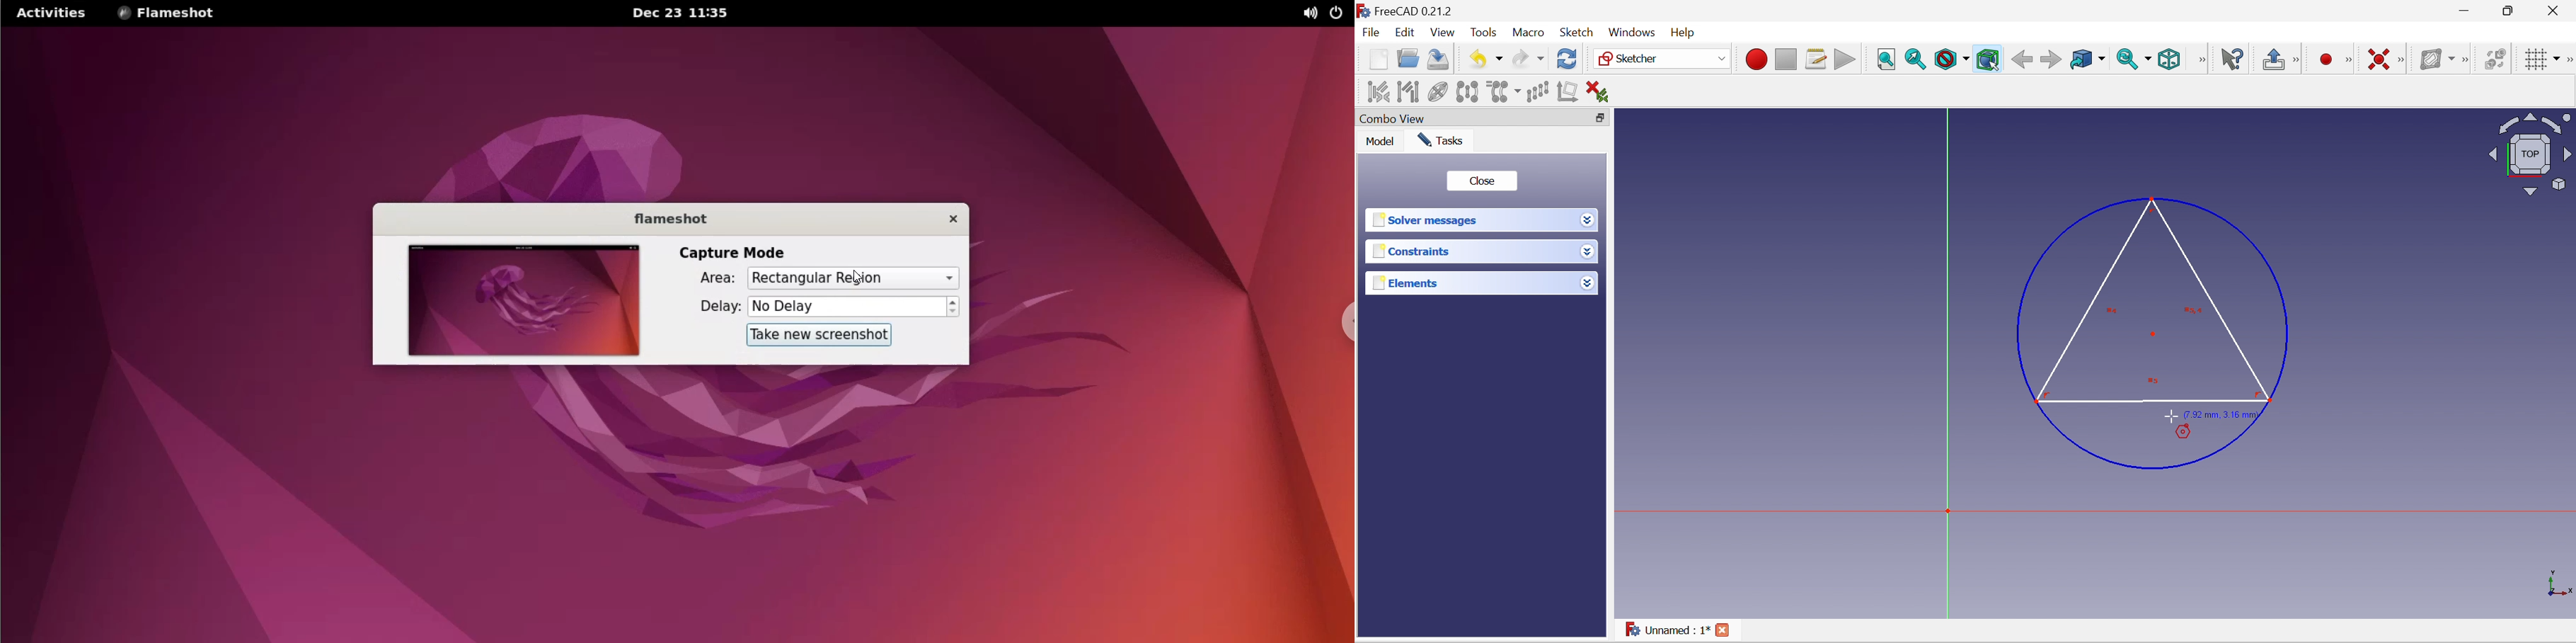  What do you see at coordinates (711, 280) in the screenshot?
I see `area:` at bounding box center [711, 280].